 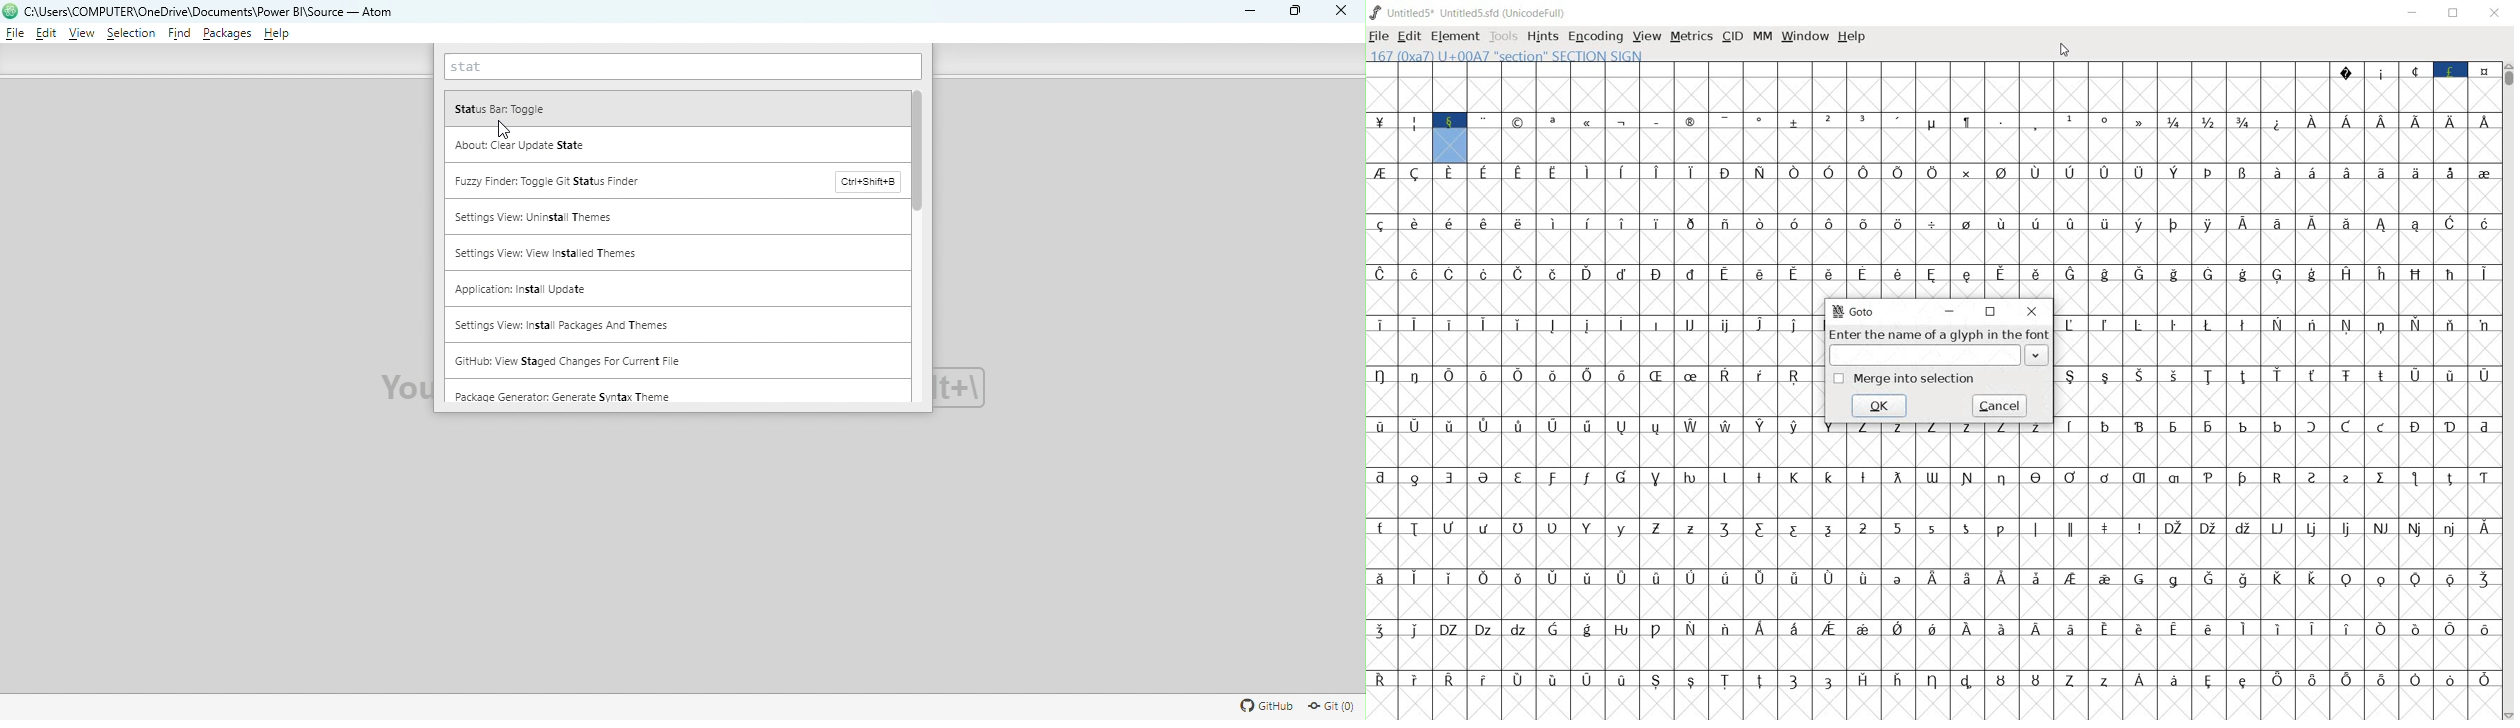 What do you see at coordinates (1968, 239) in the screenshot?
I see `symbol` at bounding box center [1968, 239].